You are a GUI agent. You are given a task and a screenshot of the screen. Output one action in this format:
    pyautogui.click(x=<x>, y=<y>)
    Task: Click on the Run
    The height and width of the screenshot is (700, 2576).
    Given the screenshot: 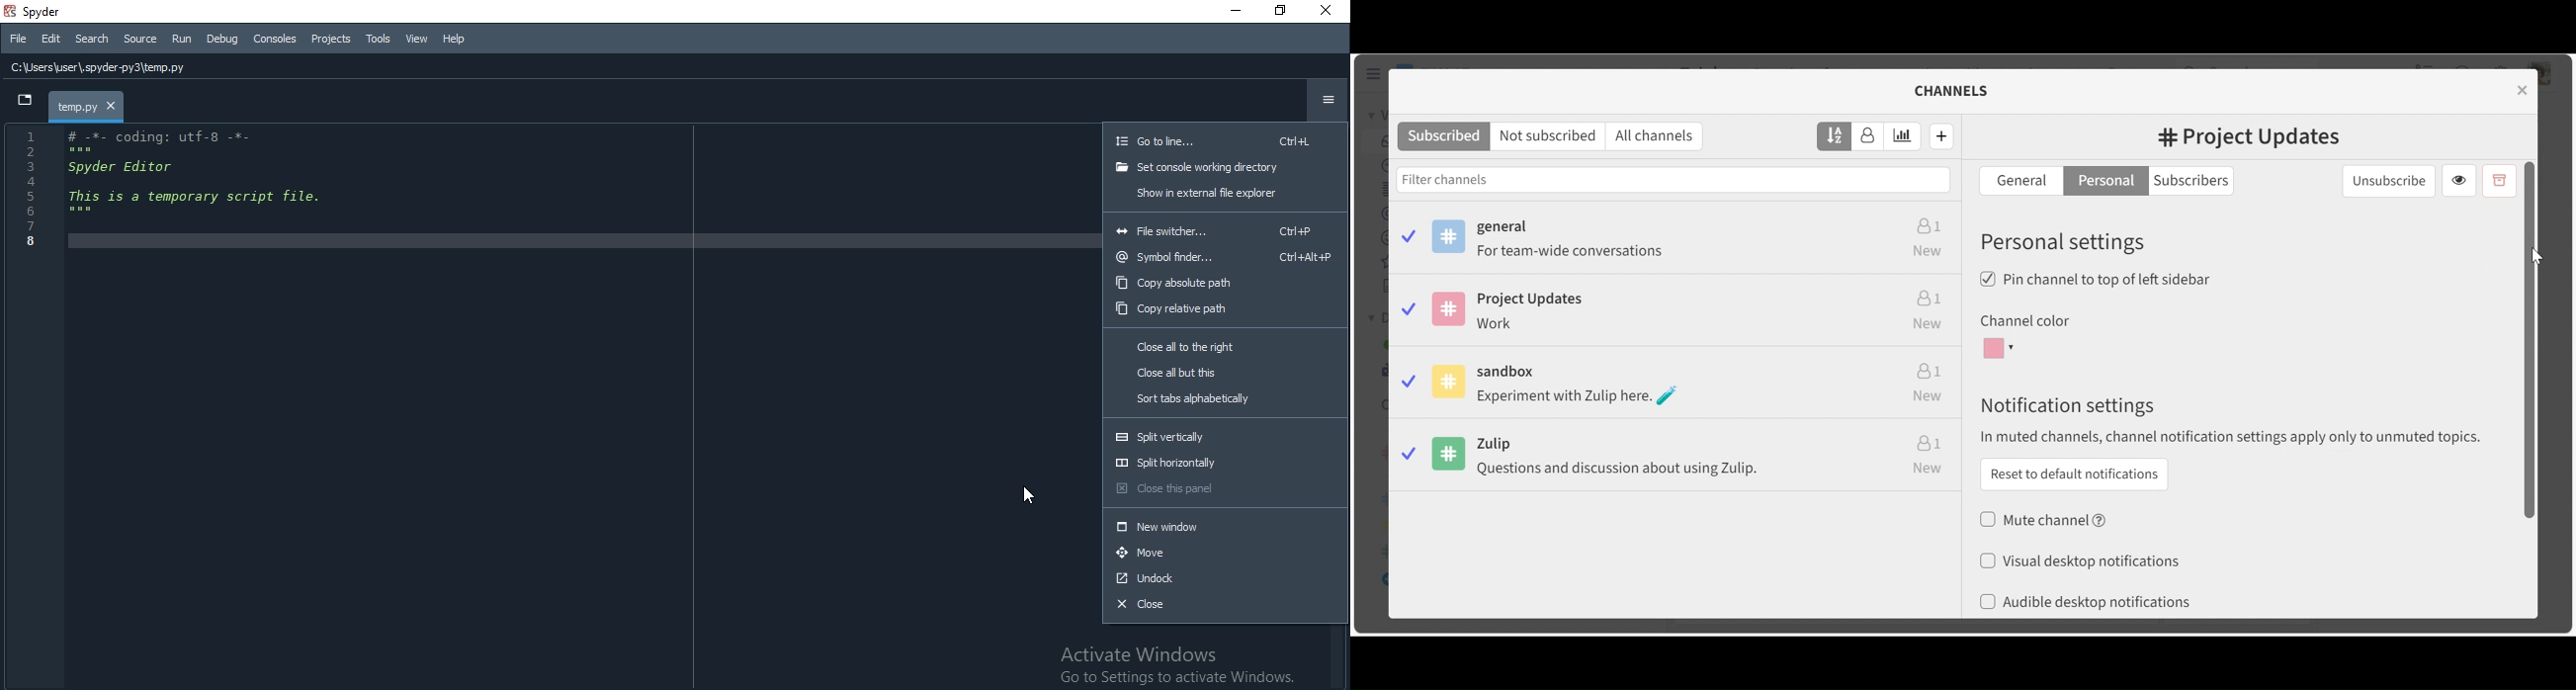 What is the action you would take?
    pyautogui.click(x=180, y=38)
    